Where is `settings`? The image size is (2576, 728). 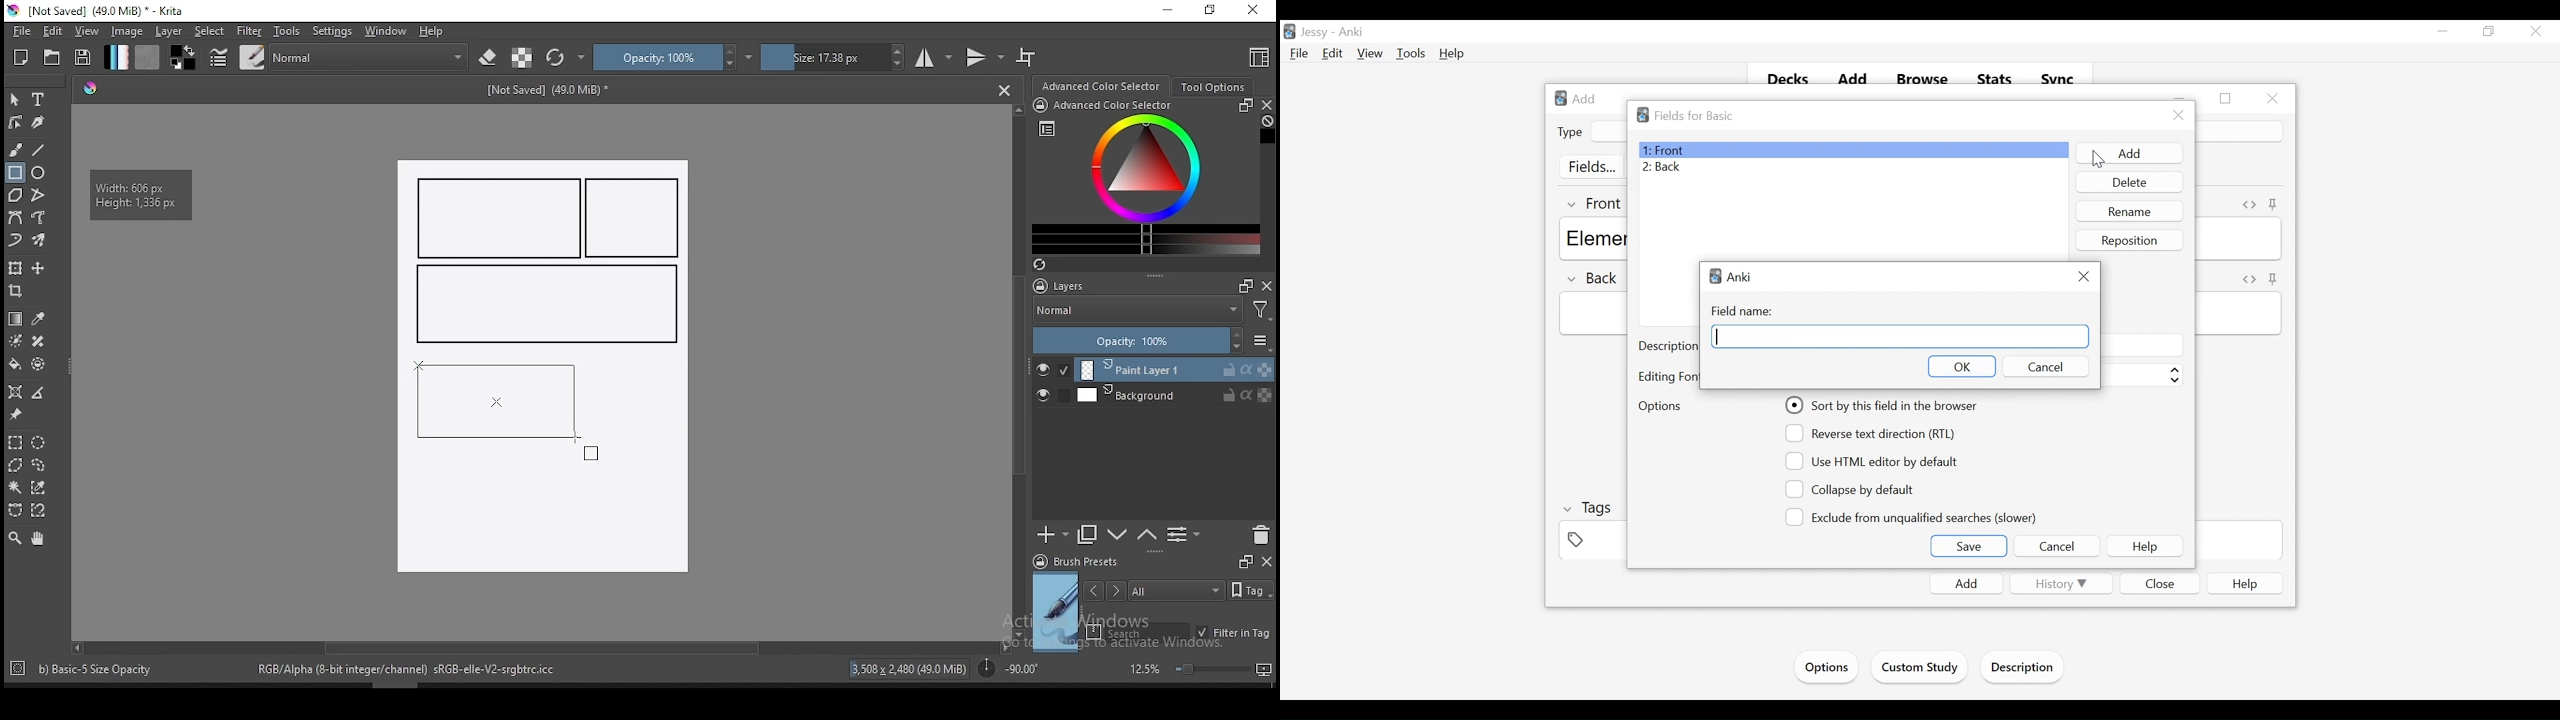
settings is located at coordinates (332, 31).